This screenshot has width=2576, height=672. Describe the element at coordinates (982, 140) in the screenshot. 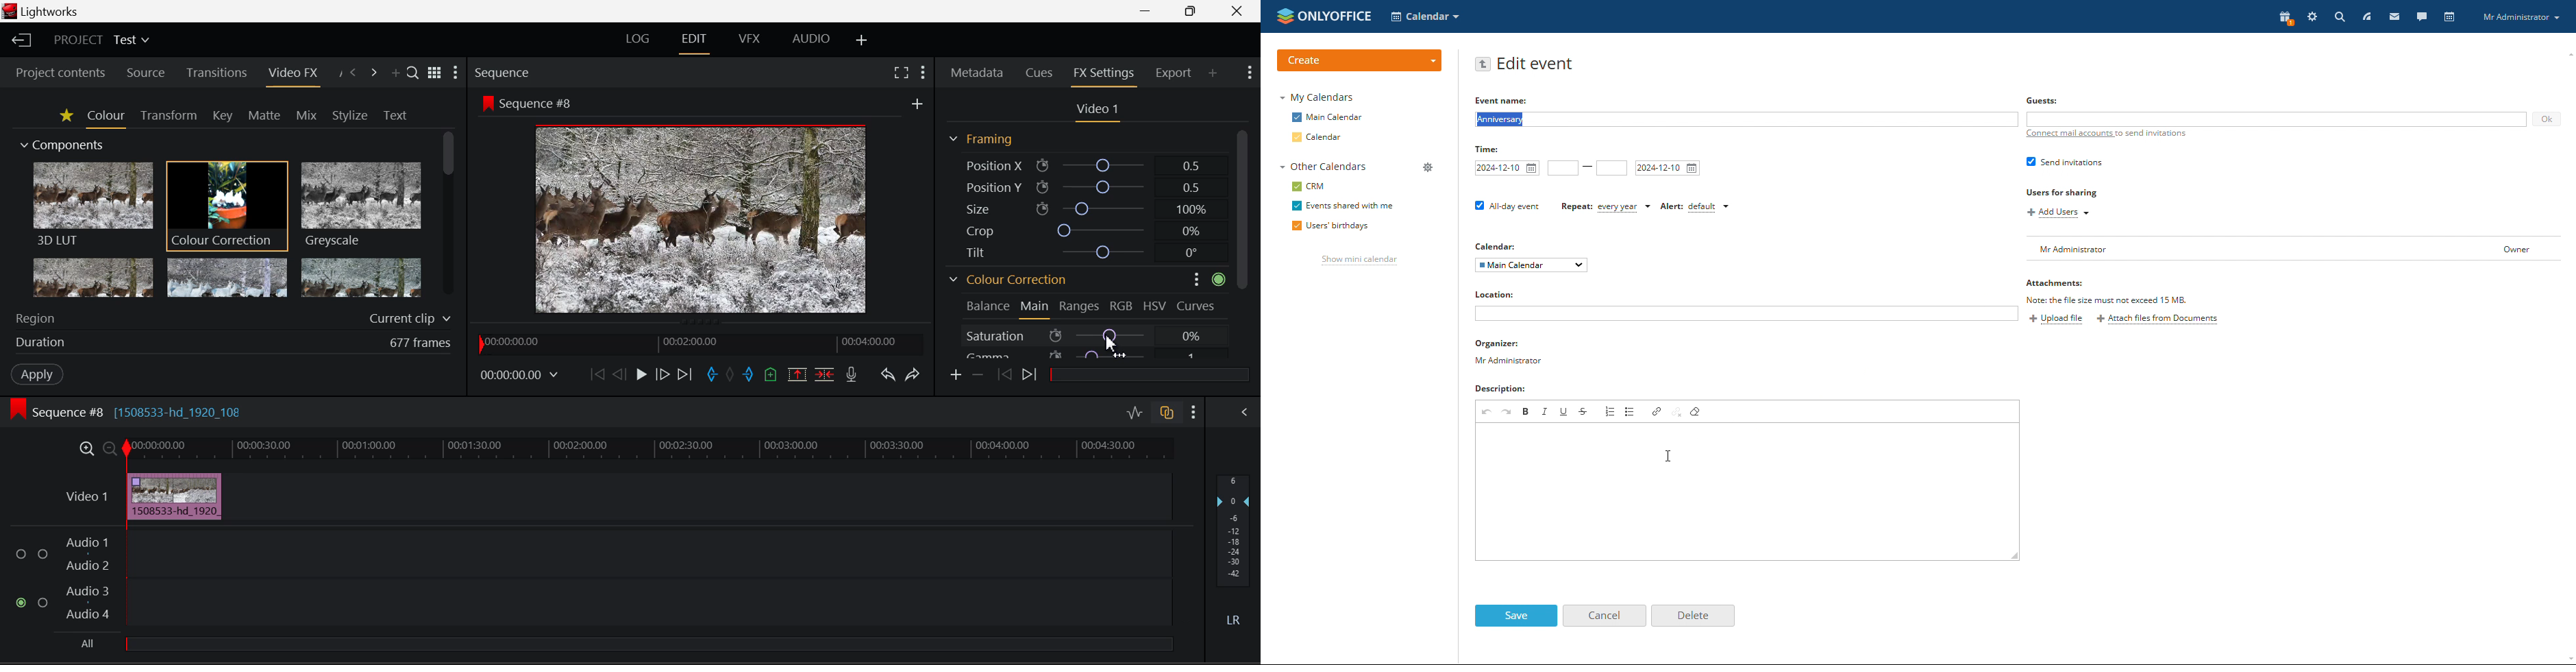

I see `Framing Section` at that location.